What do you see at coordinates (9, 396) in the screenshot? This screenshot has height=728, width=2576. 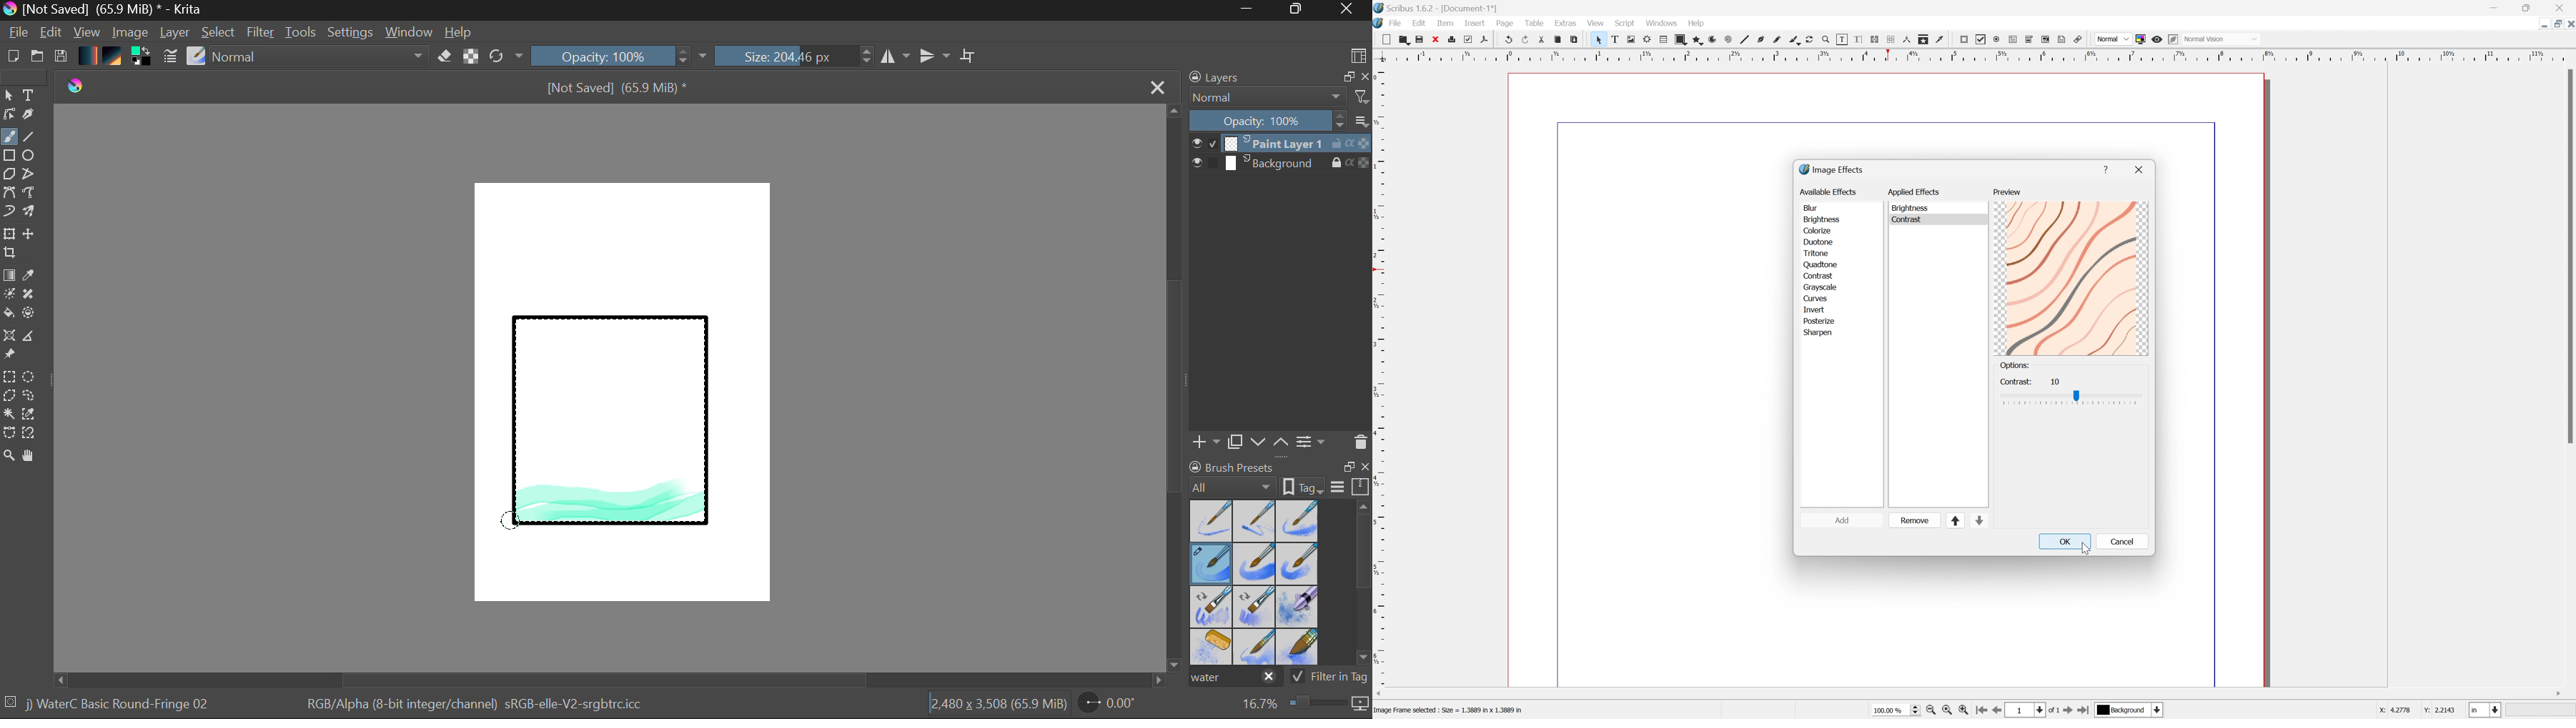 I see `Polygon Selection Tool` at bounding box center [9, 396].